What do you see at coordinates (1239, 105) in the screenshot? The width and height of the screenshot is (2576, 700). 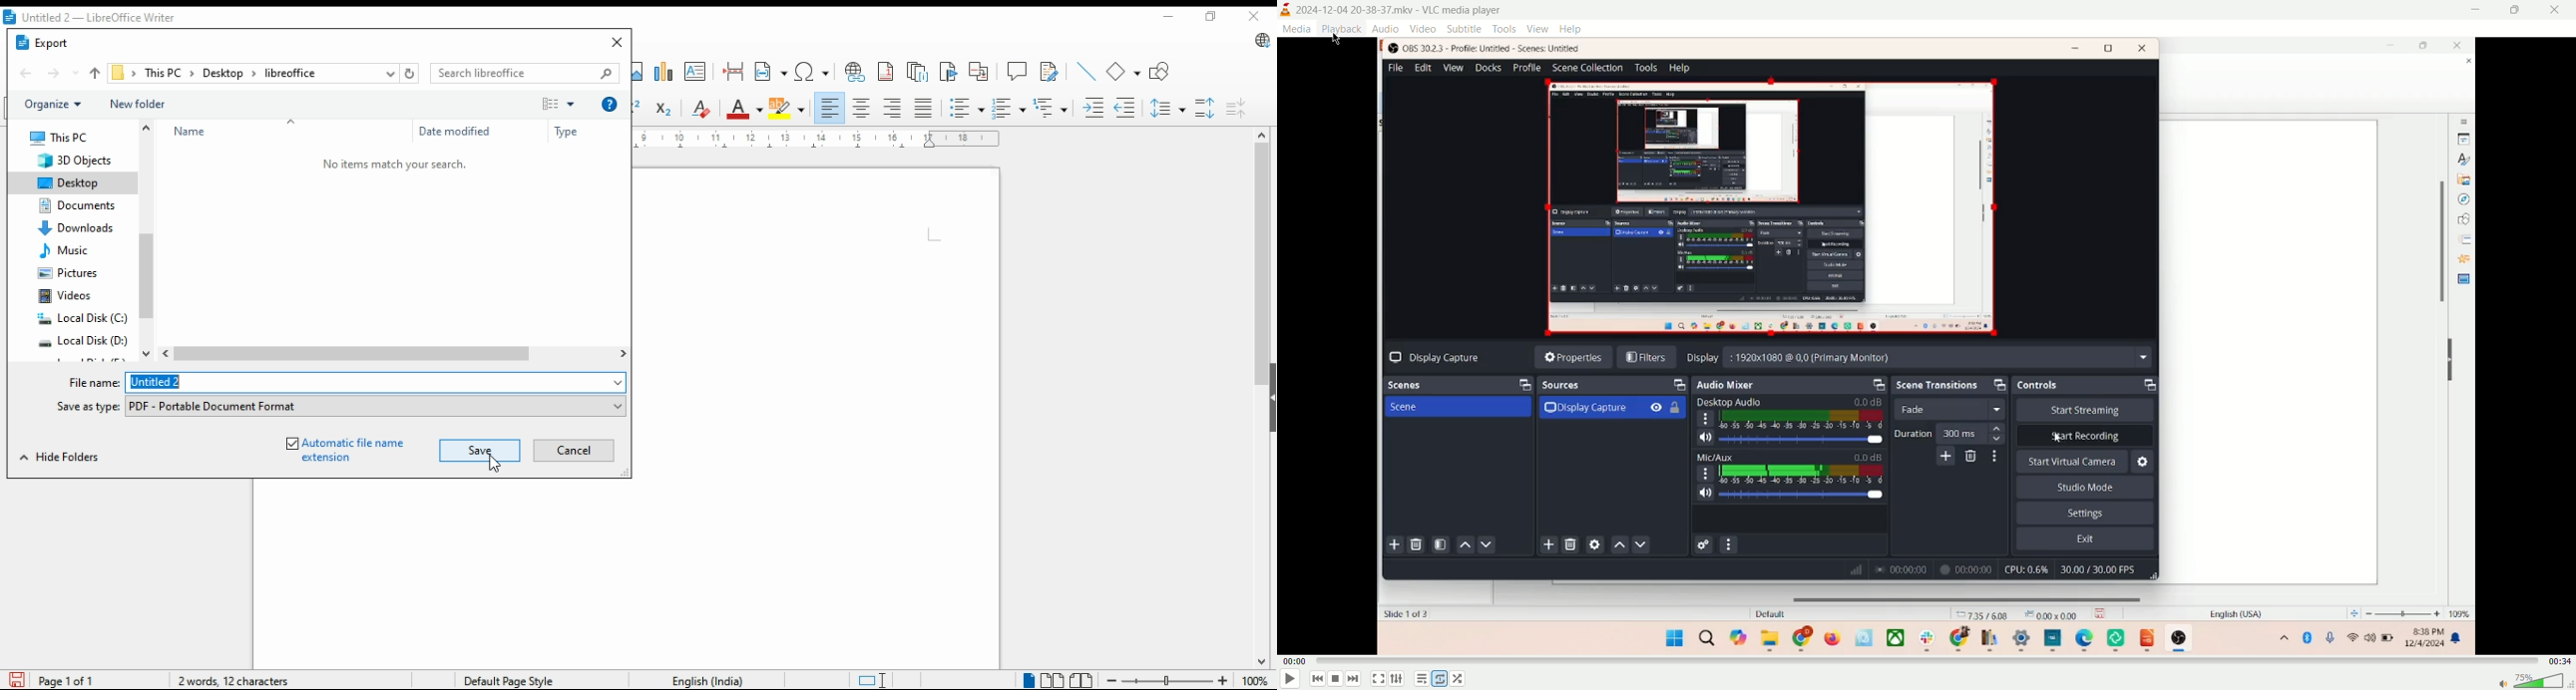 I see `decrease paragraph spacing` at bounding box center [1239, 105].